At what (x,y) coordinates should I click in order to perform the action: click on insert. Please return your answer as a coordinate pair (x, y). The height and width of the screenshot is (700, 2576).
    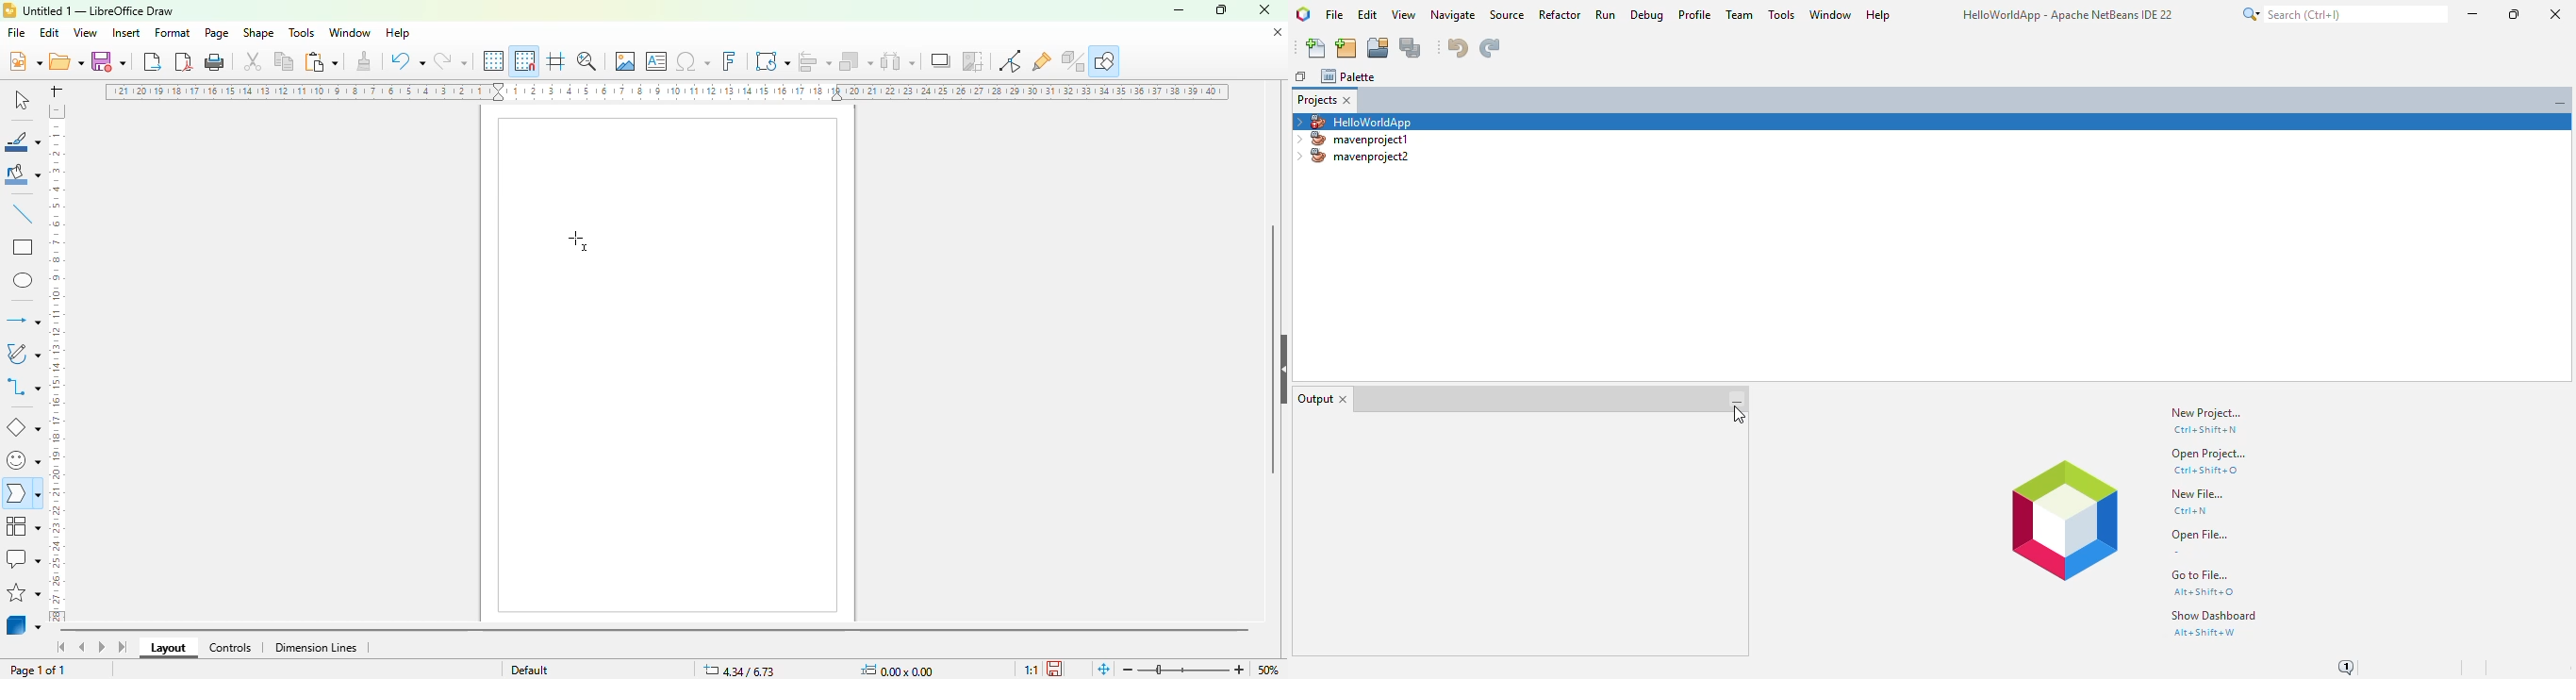
    Looking at the image, I should click on (125, 33).